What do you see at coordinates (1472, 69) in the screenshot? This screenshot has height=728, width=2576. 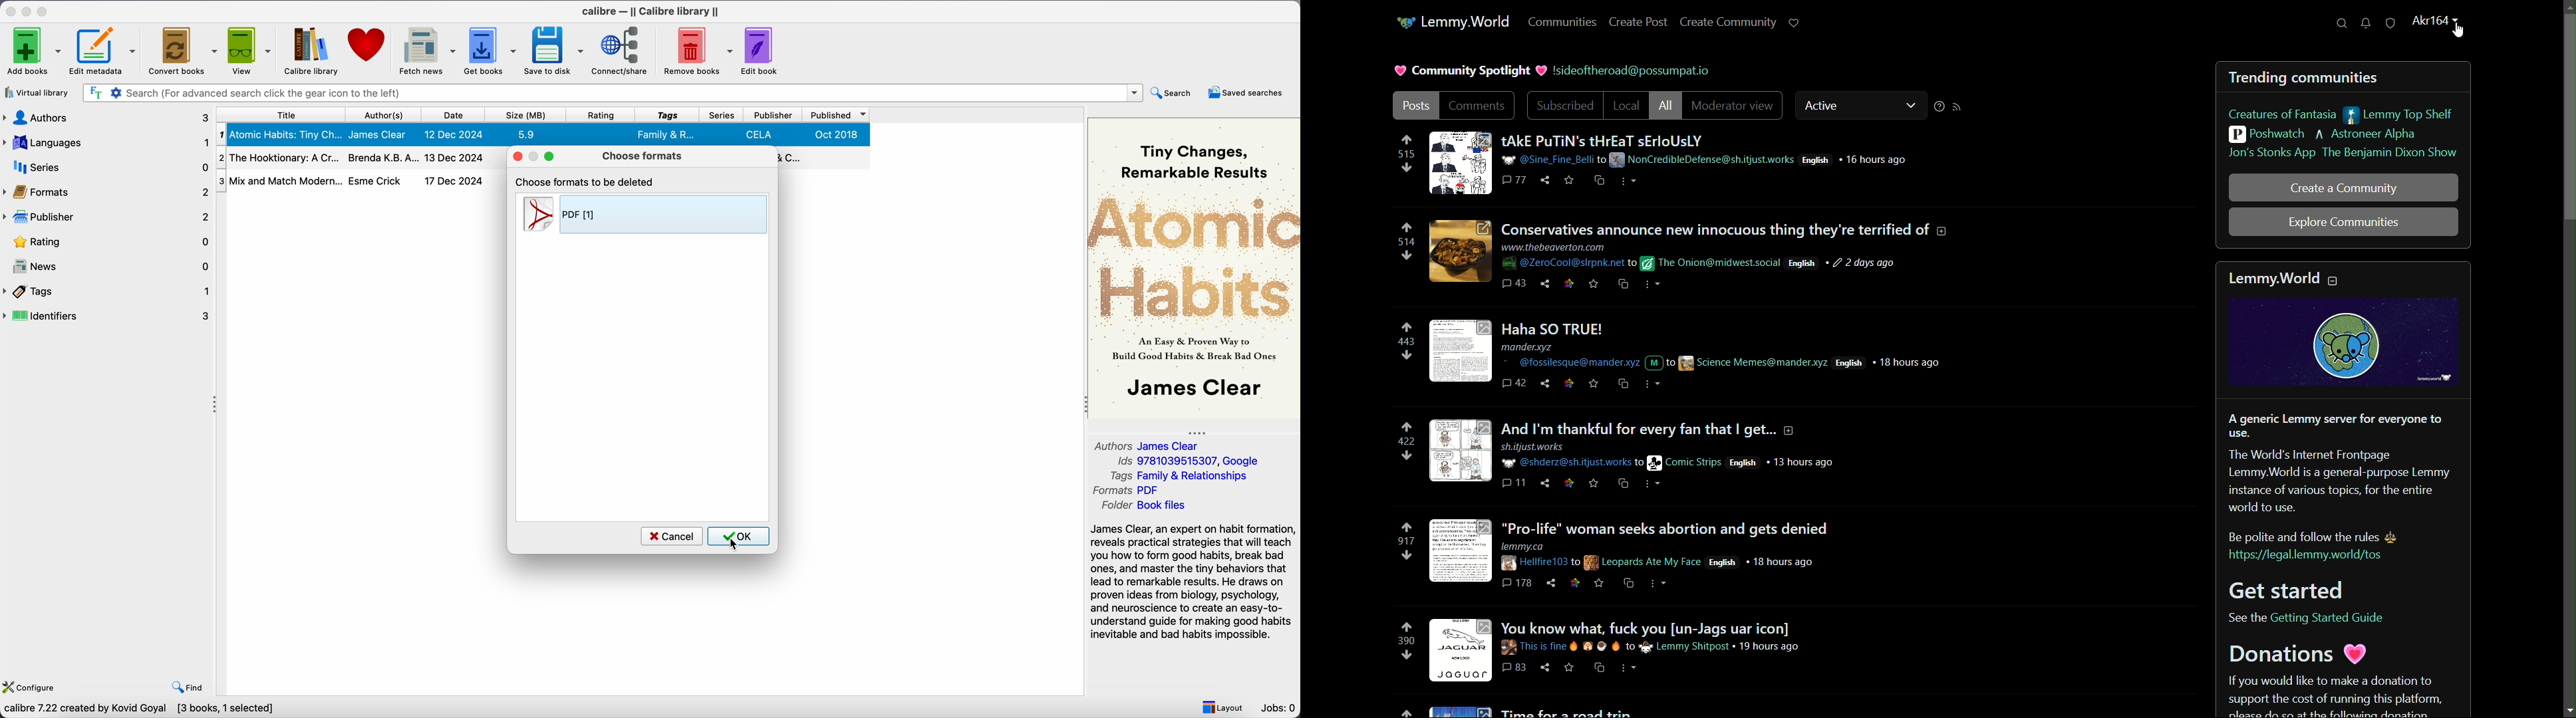 I see `community spotlight` at bounding box center [1472, 69].